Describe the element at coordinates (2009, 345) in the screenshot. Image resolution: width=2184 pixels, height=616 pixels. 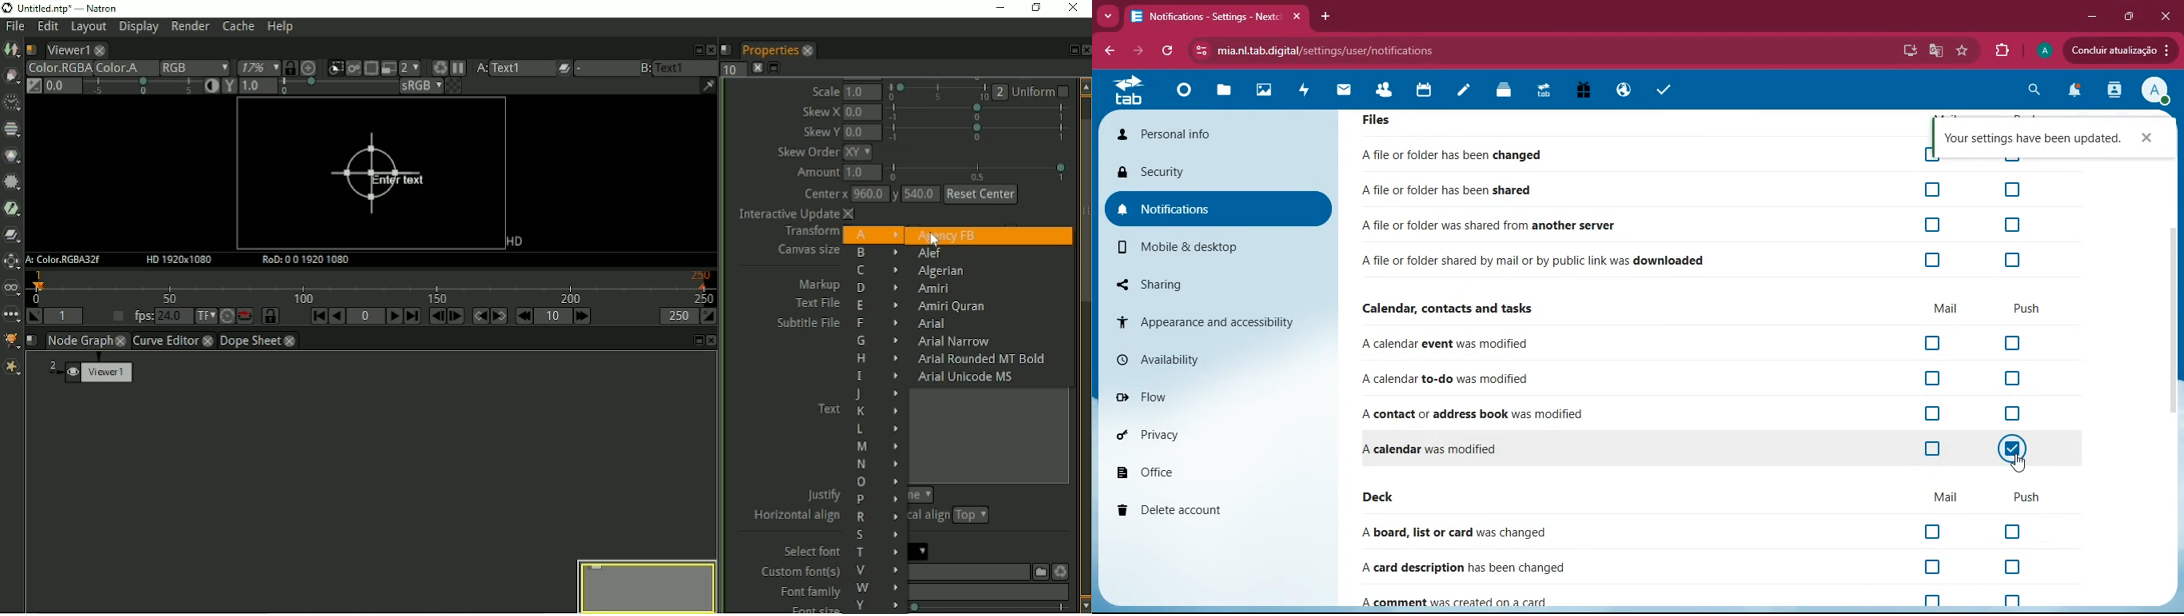
I see `off` at that location.